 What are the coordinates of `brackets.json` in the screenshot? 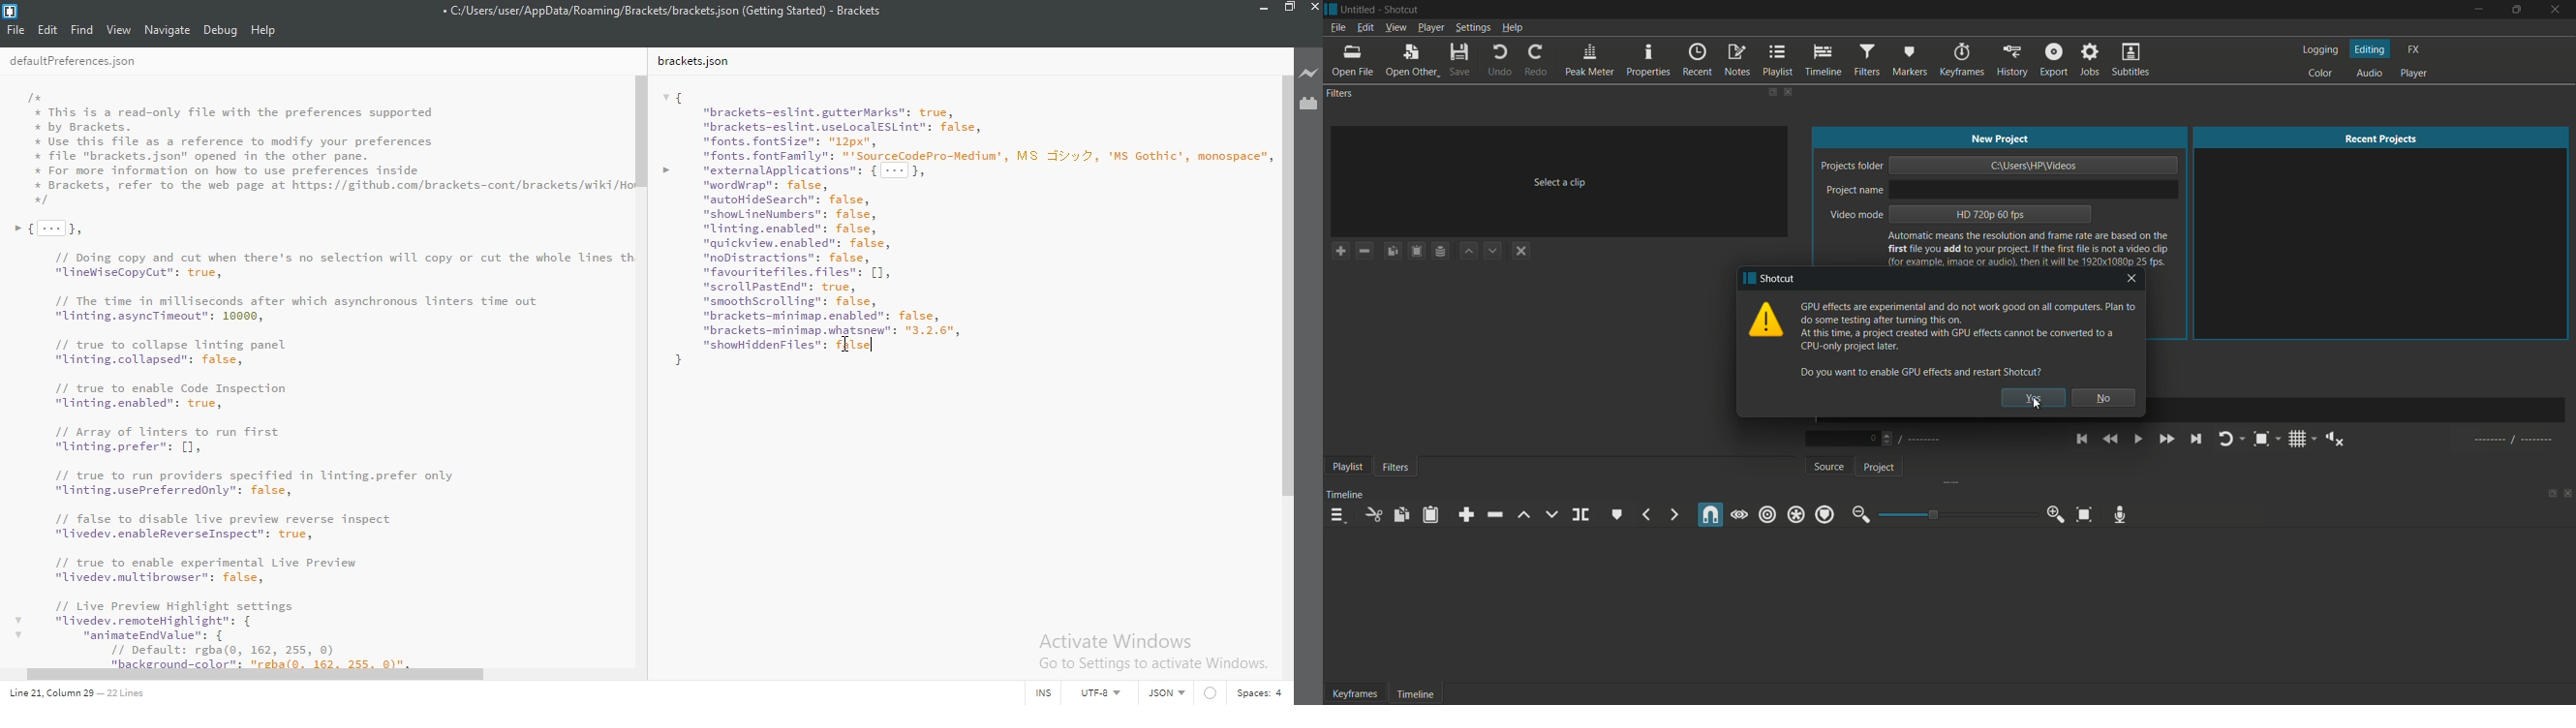 It's located at (693, 60).